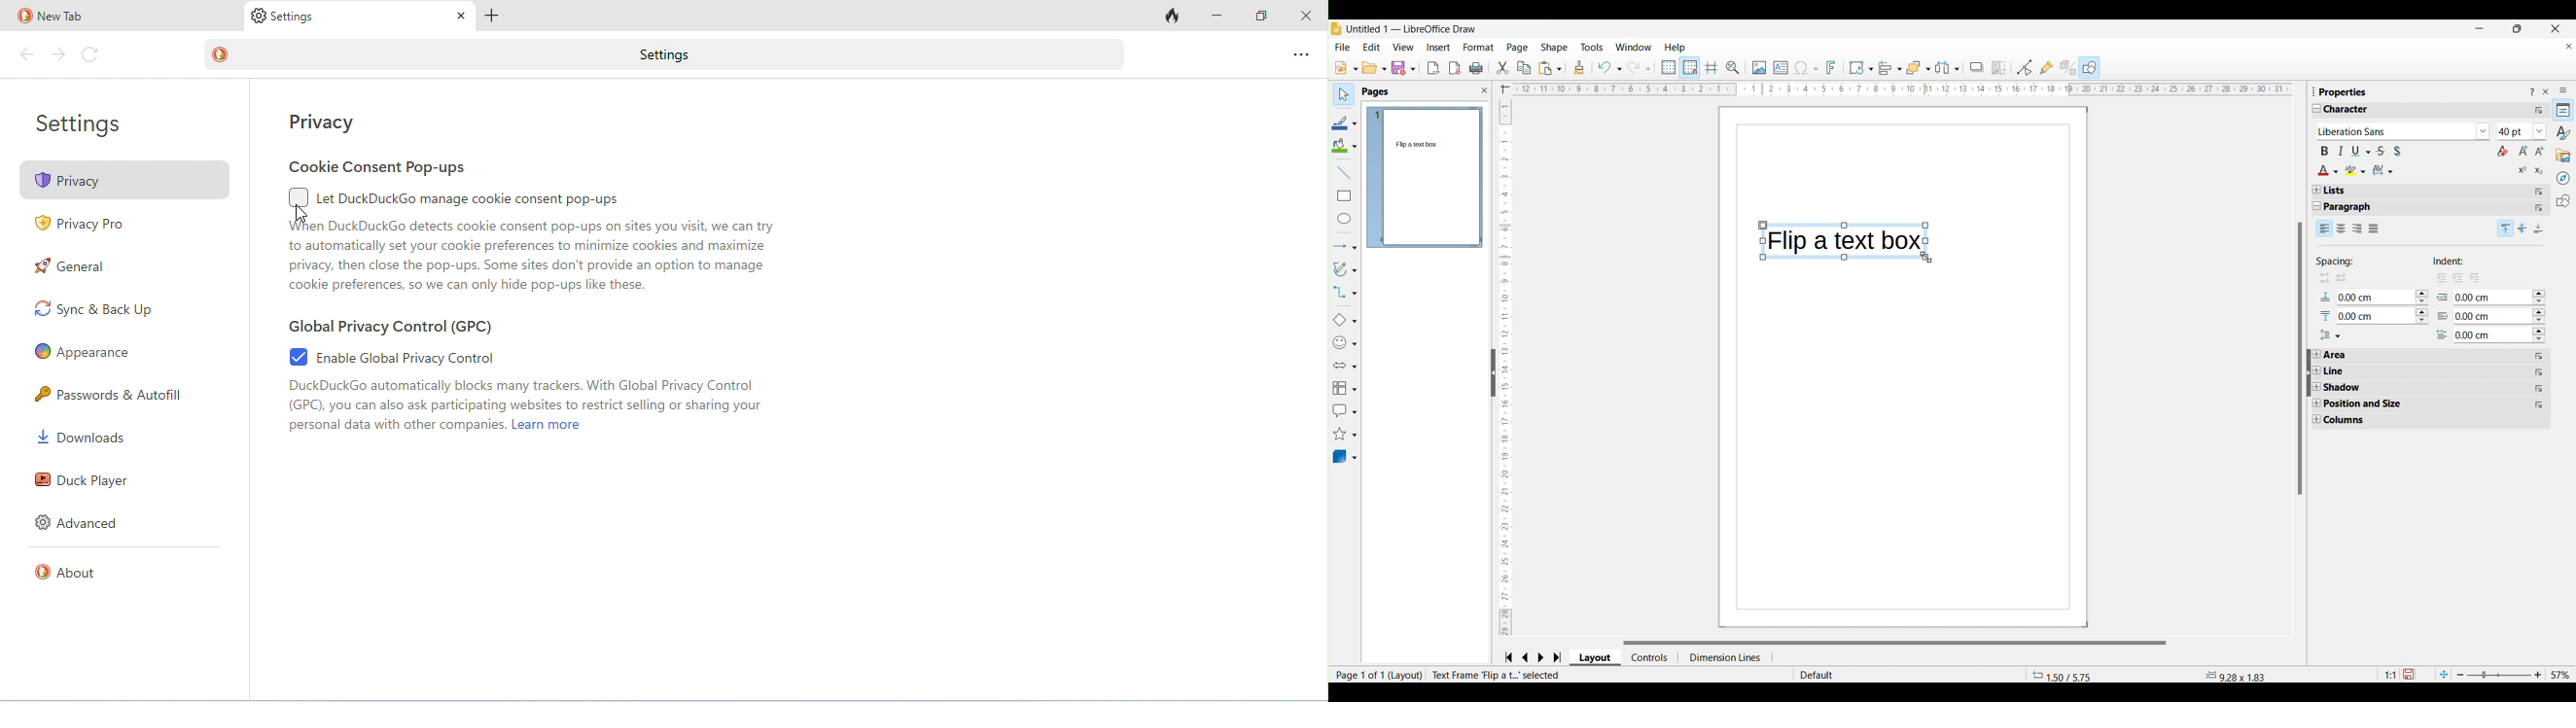 Image resolution: width=2576 pixels, height=728 pixels. I want to click on Close current document, so click(2569, 46).